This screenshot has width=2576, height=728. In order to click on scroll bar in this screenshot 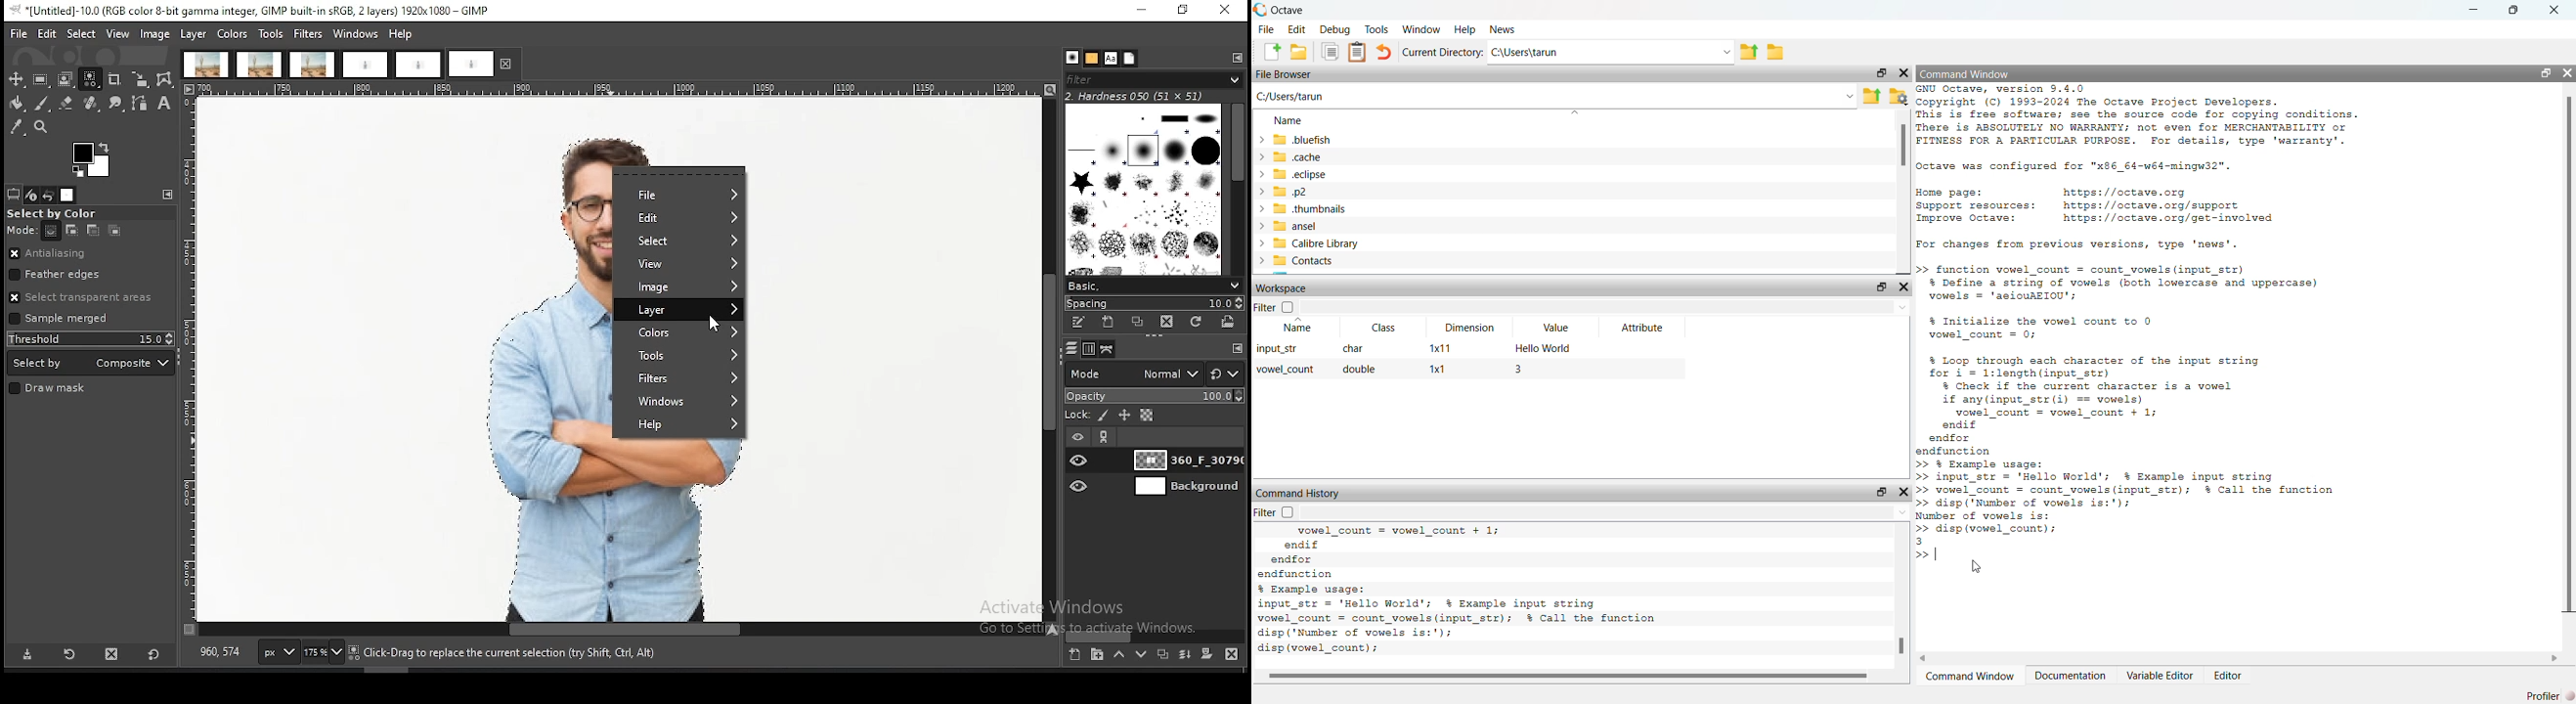, I will do `click(1236, 190)`.